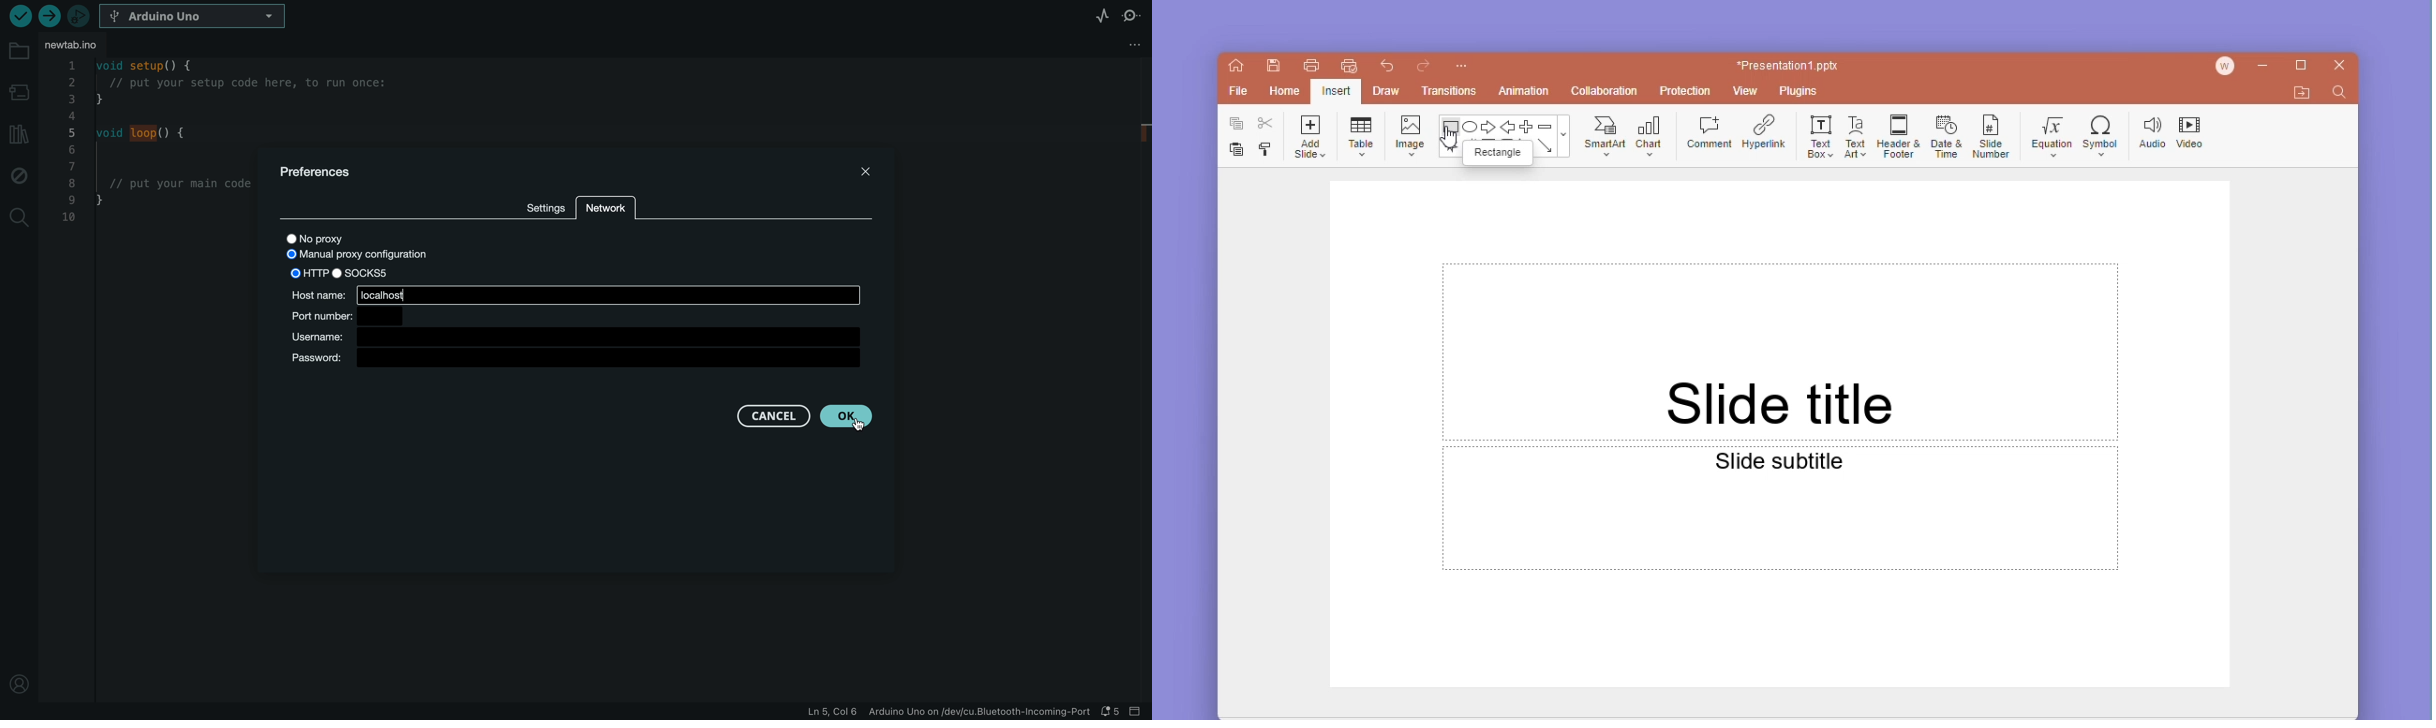 Image resolution: width=2436 pixels, height=728 pixels. Describe the element at coordinates (1748, 91) in the screenshot. I see `view` at that location.